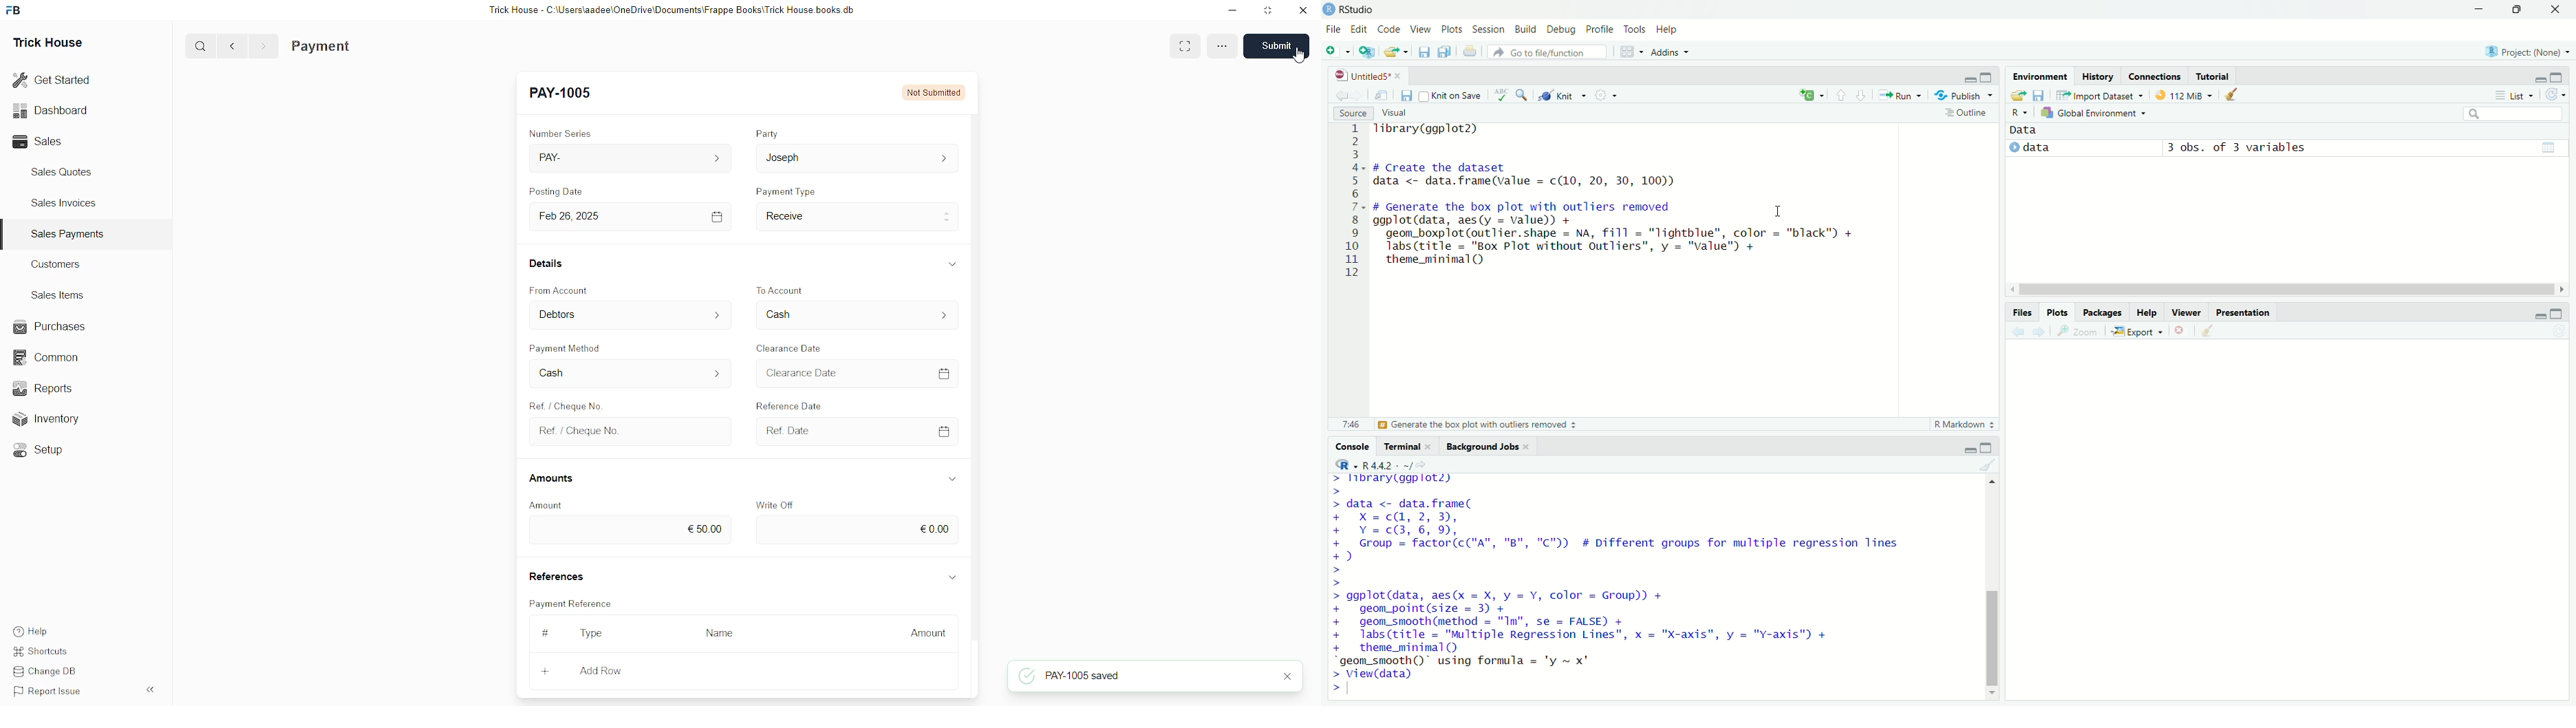 The height and width of the screenshot is (728, 2576). I want to click on i Export ~, so click(2139, 330).